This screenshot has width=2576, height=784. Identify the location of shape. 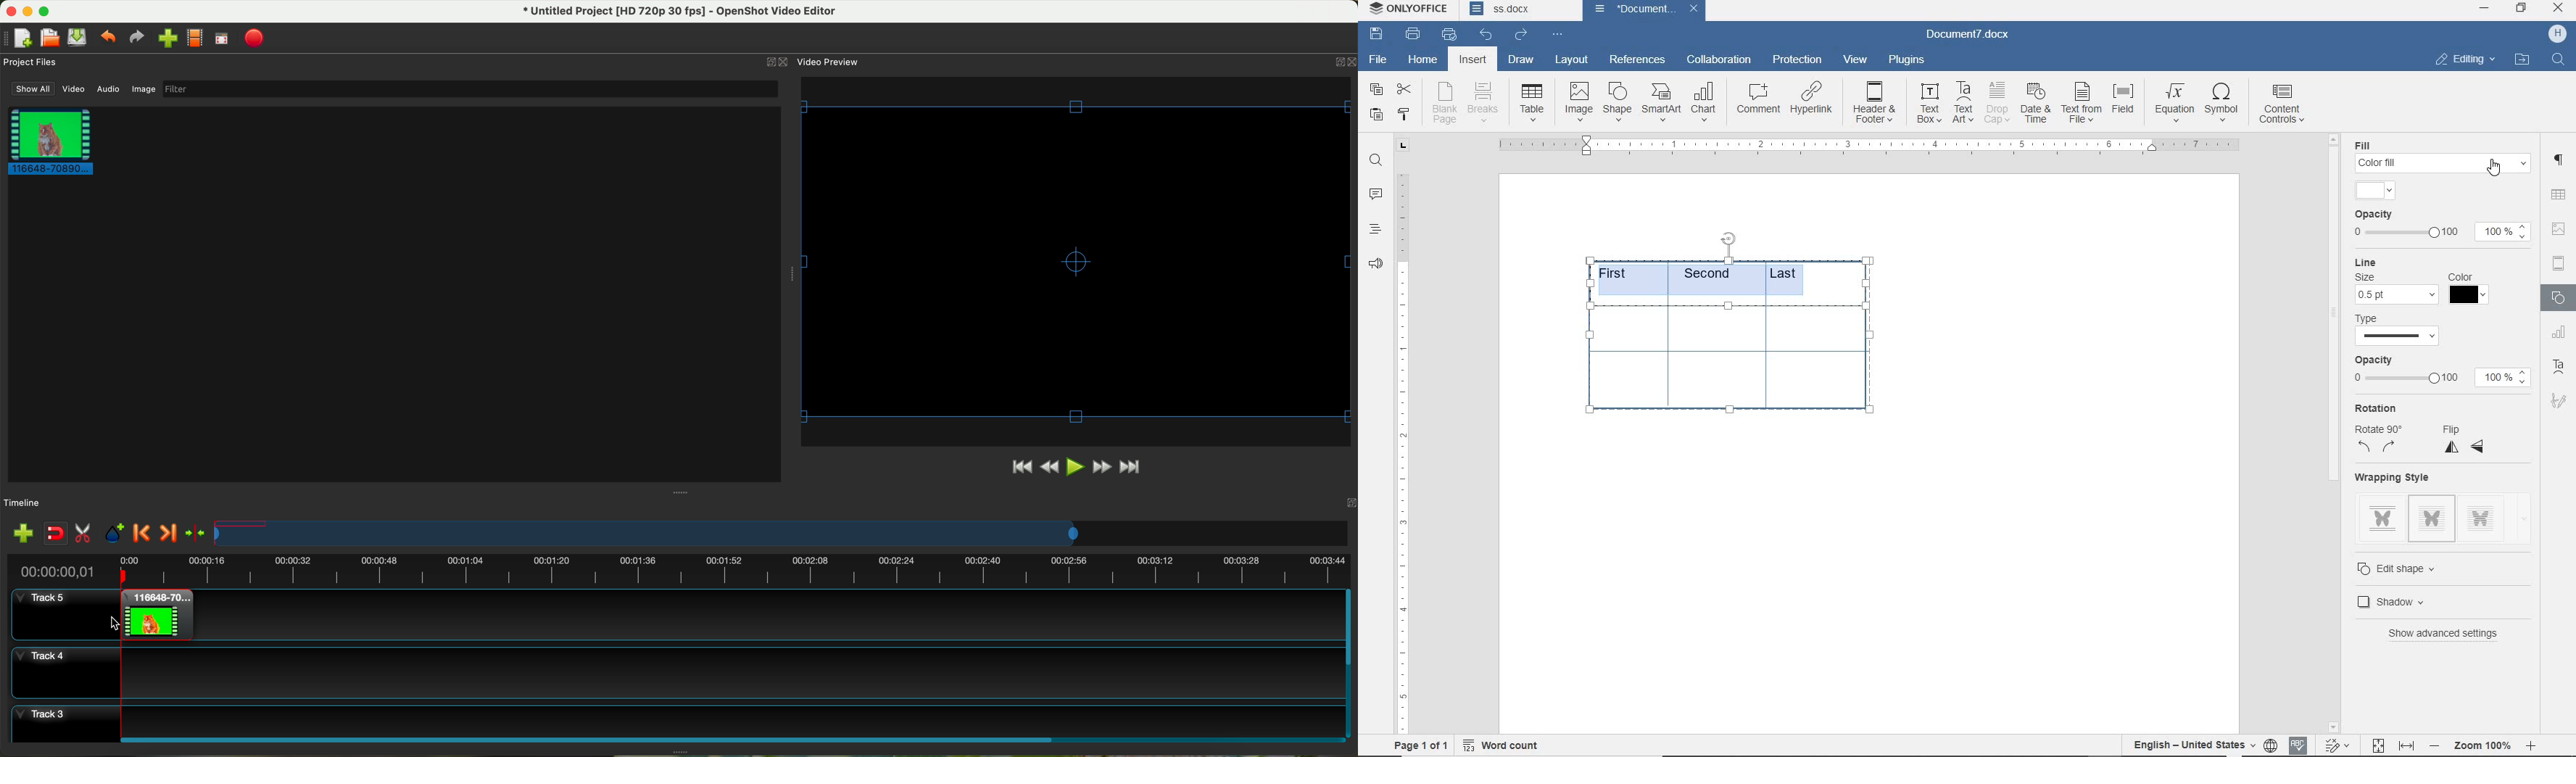
(1618, 102).